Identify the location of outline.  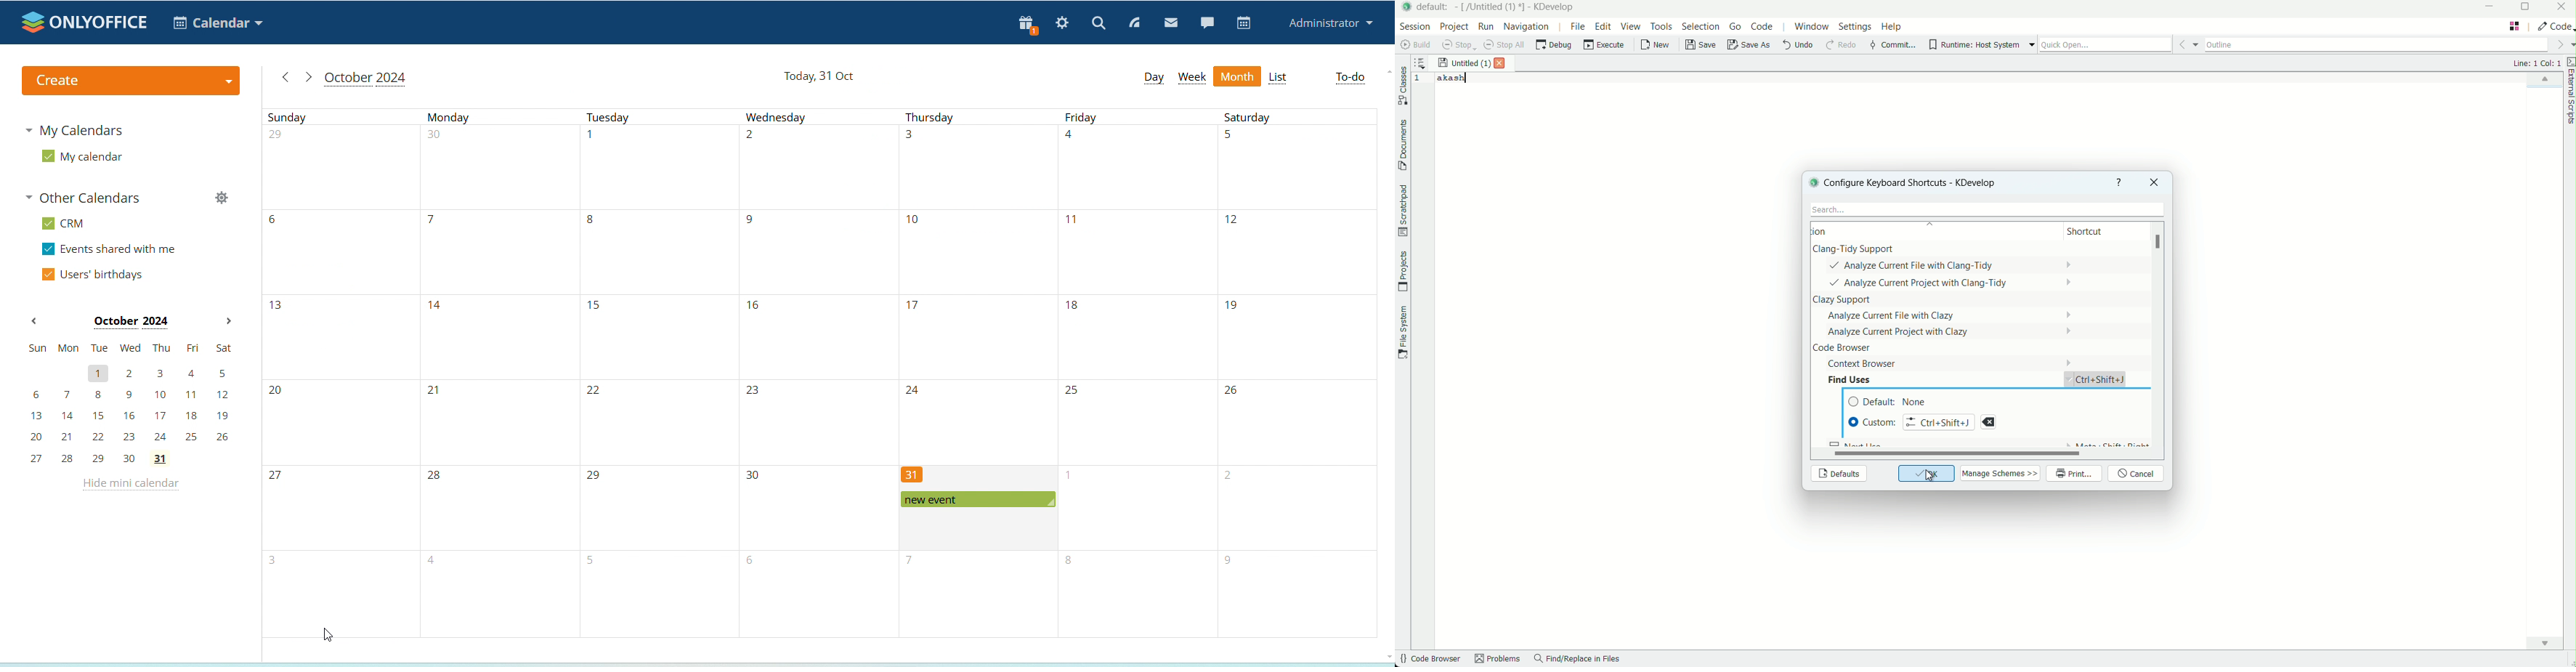
(2377, 43).